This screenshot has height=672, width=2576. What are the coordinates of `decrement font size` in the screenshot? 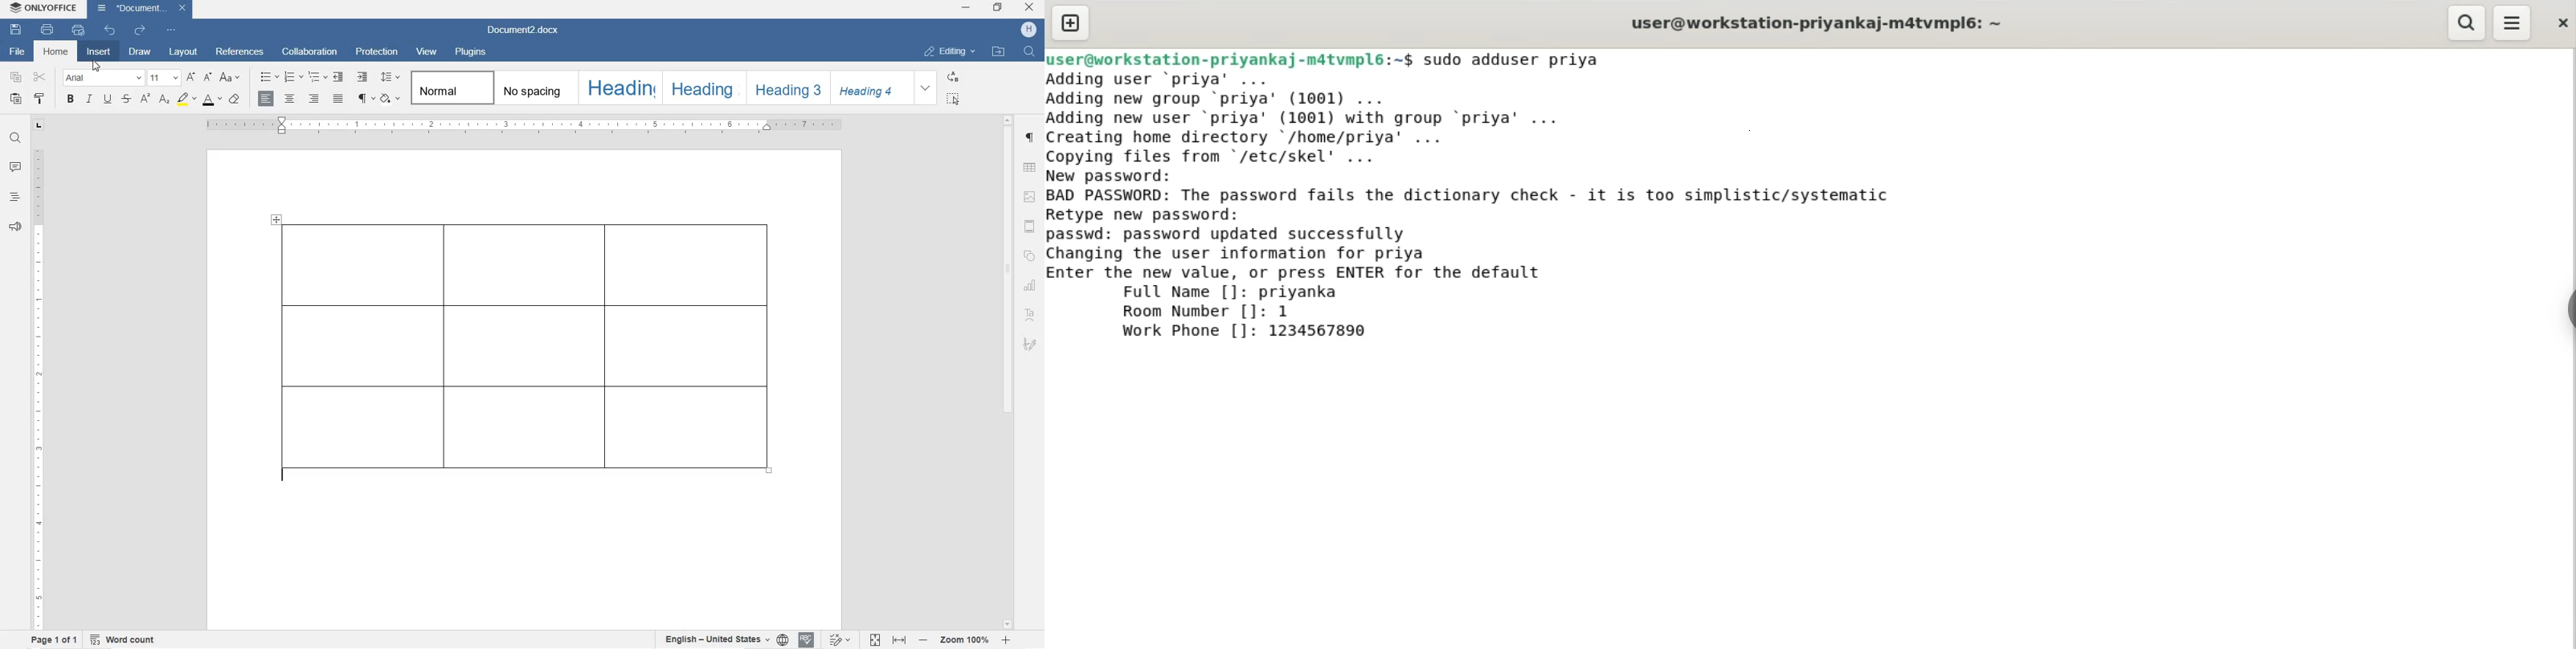 It's located at (207, 76).